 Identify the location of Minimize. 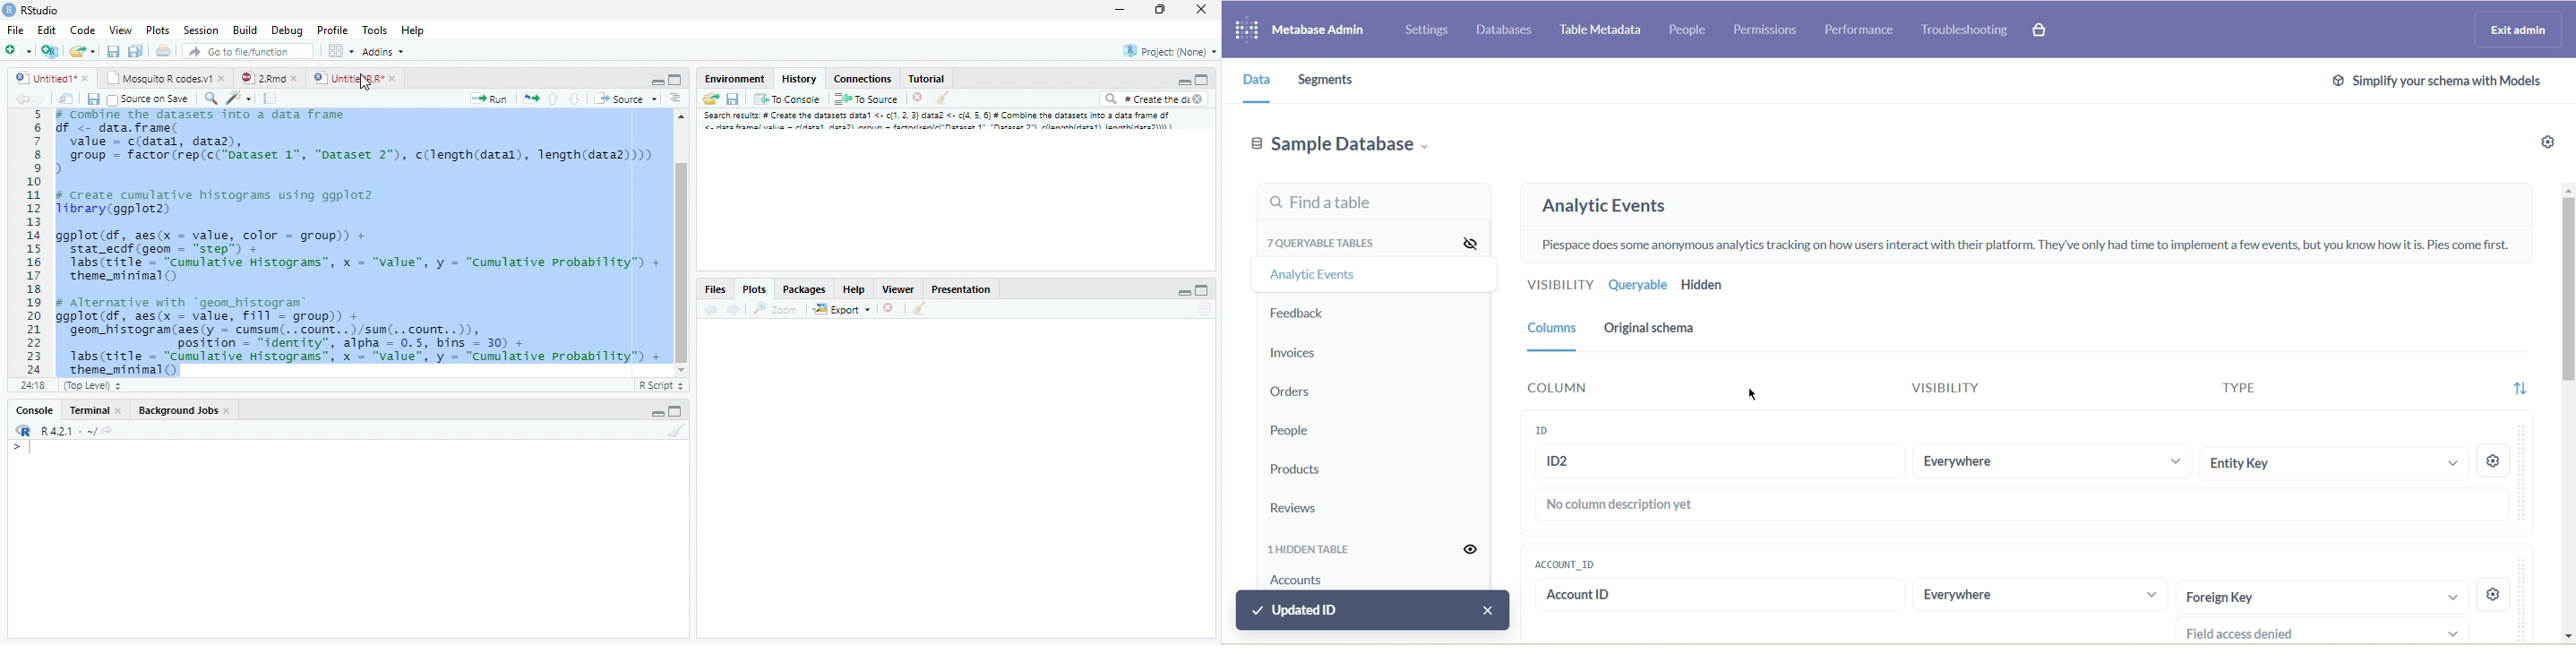
(1183, 82).